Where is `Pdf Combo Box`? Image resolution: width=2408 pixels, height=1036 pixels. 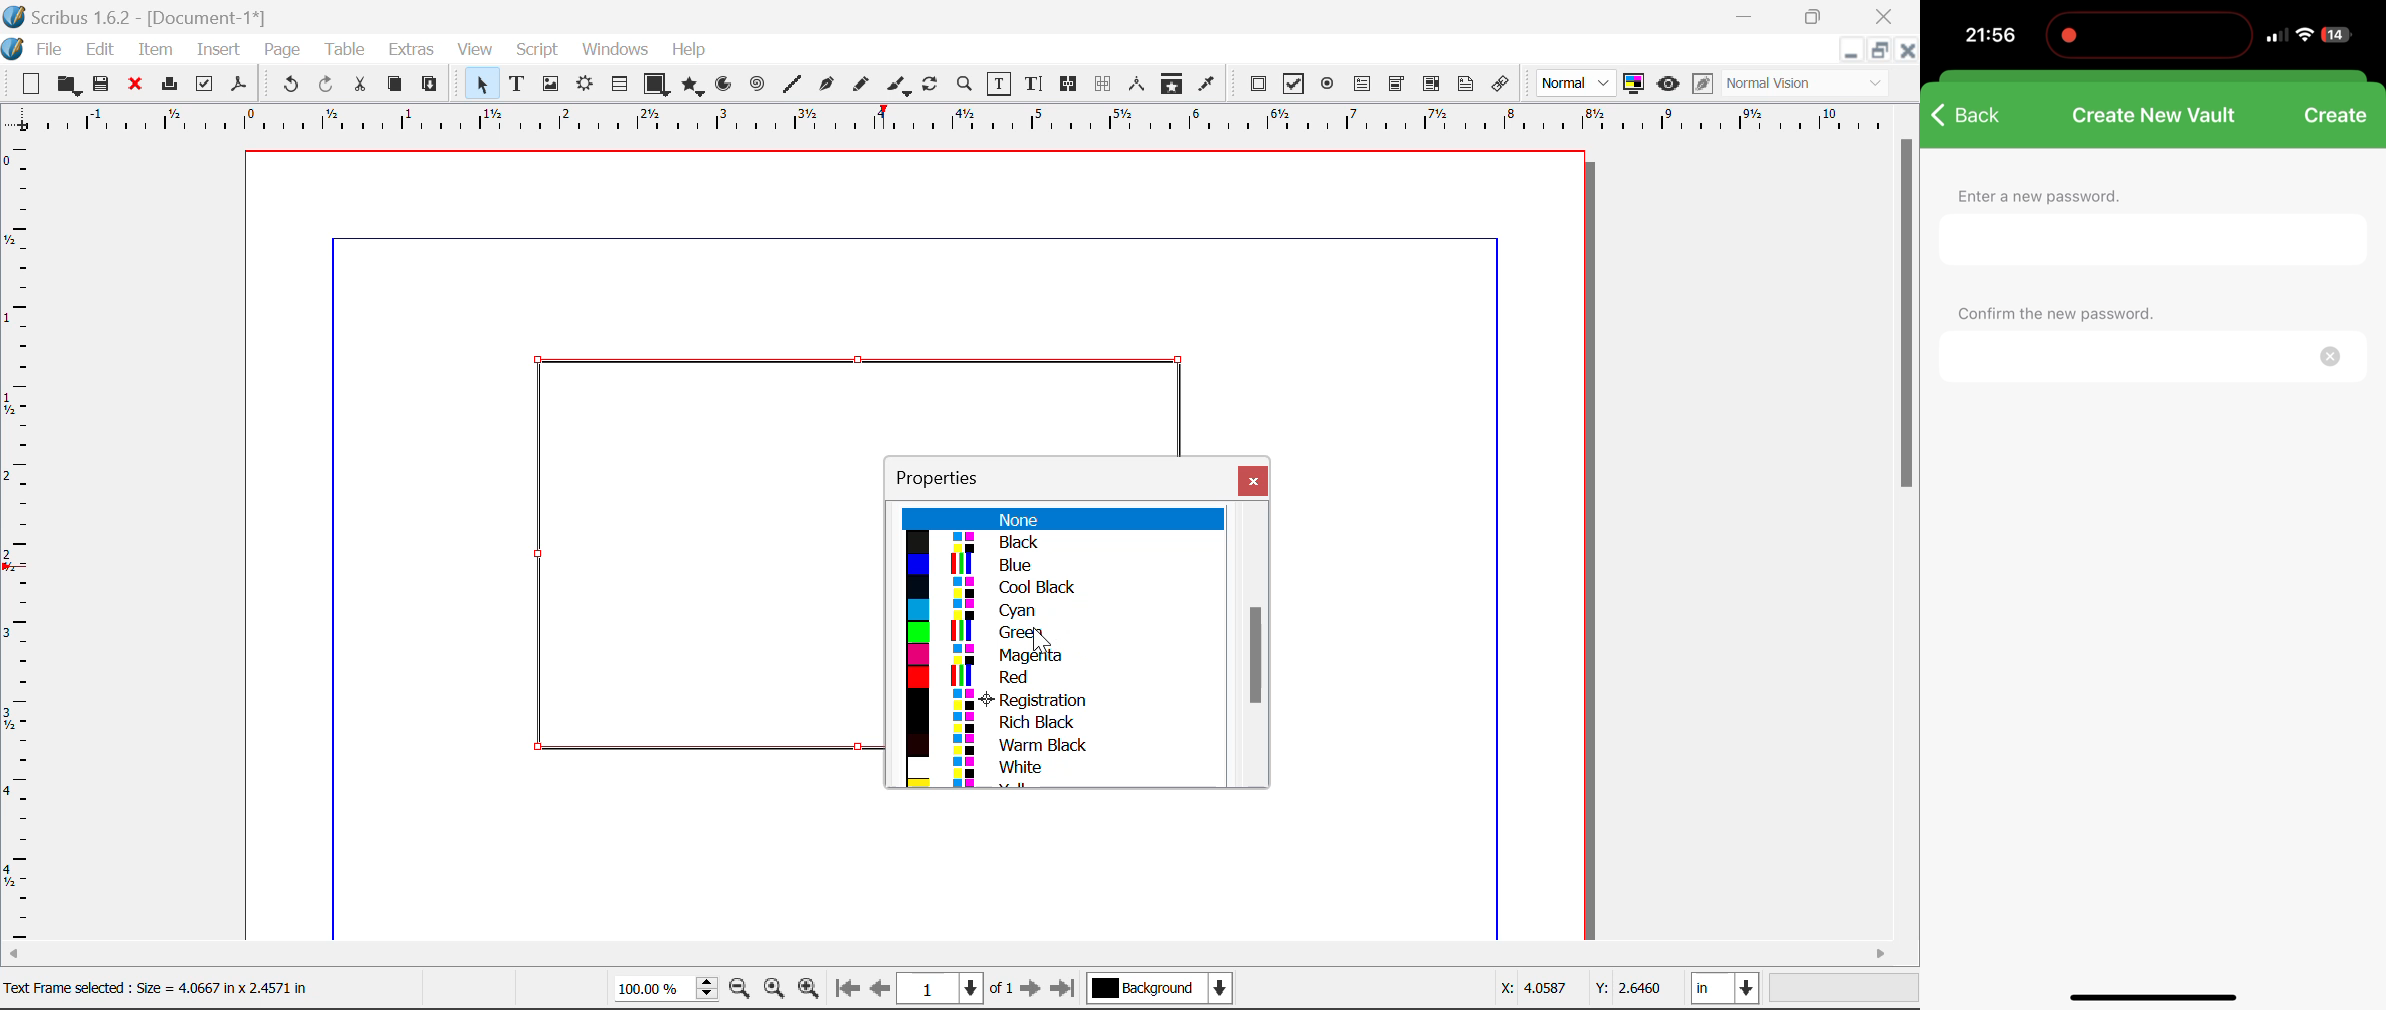 Pdf Combo Box is located at coordinates (1397, 82).